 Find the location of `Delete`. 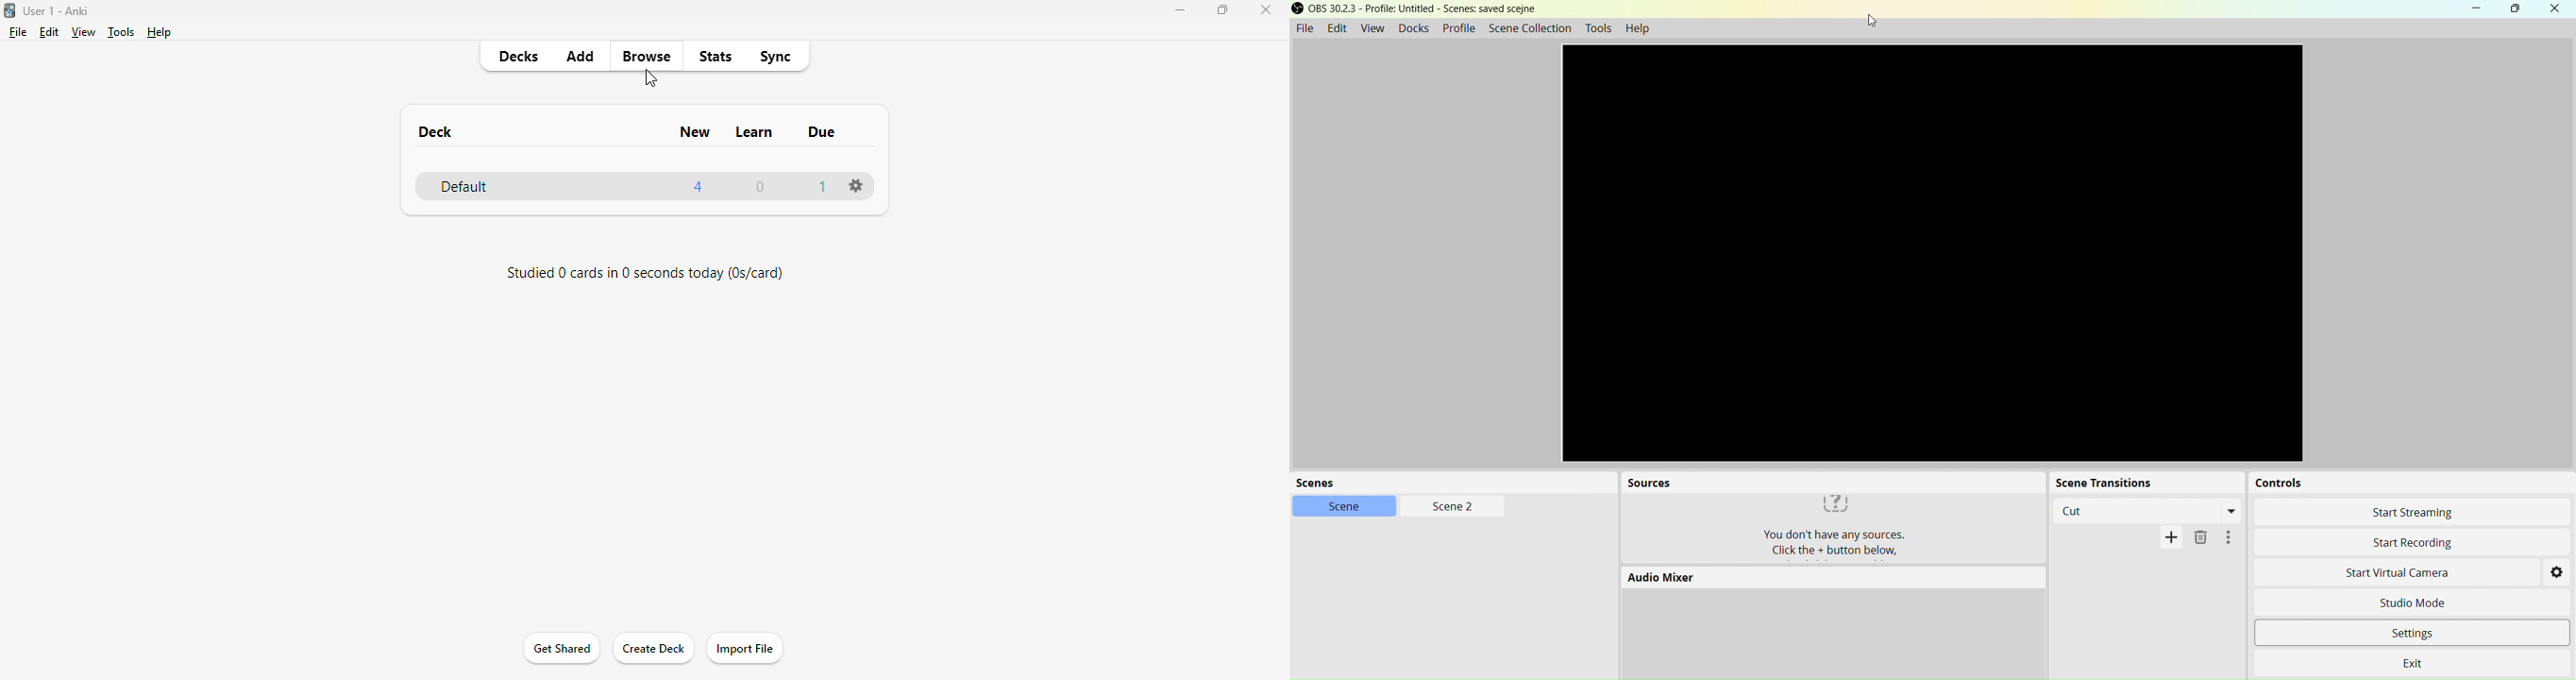

Delete is located at coordinates (2200, 541).